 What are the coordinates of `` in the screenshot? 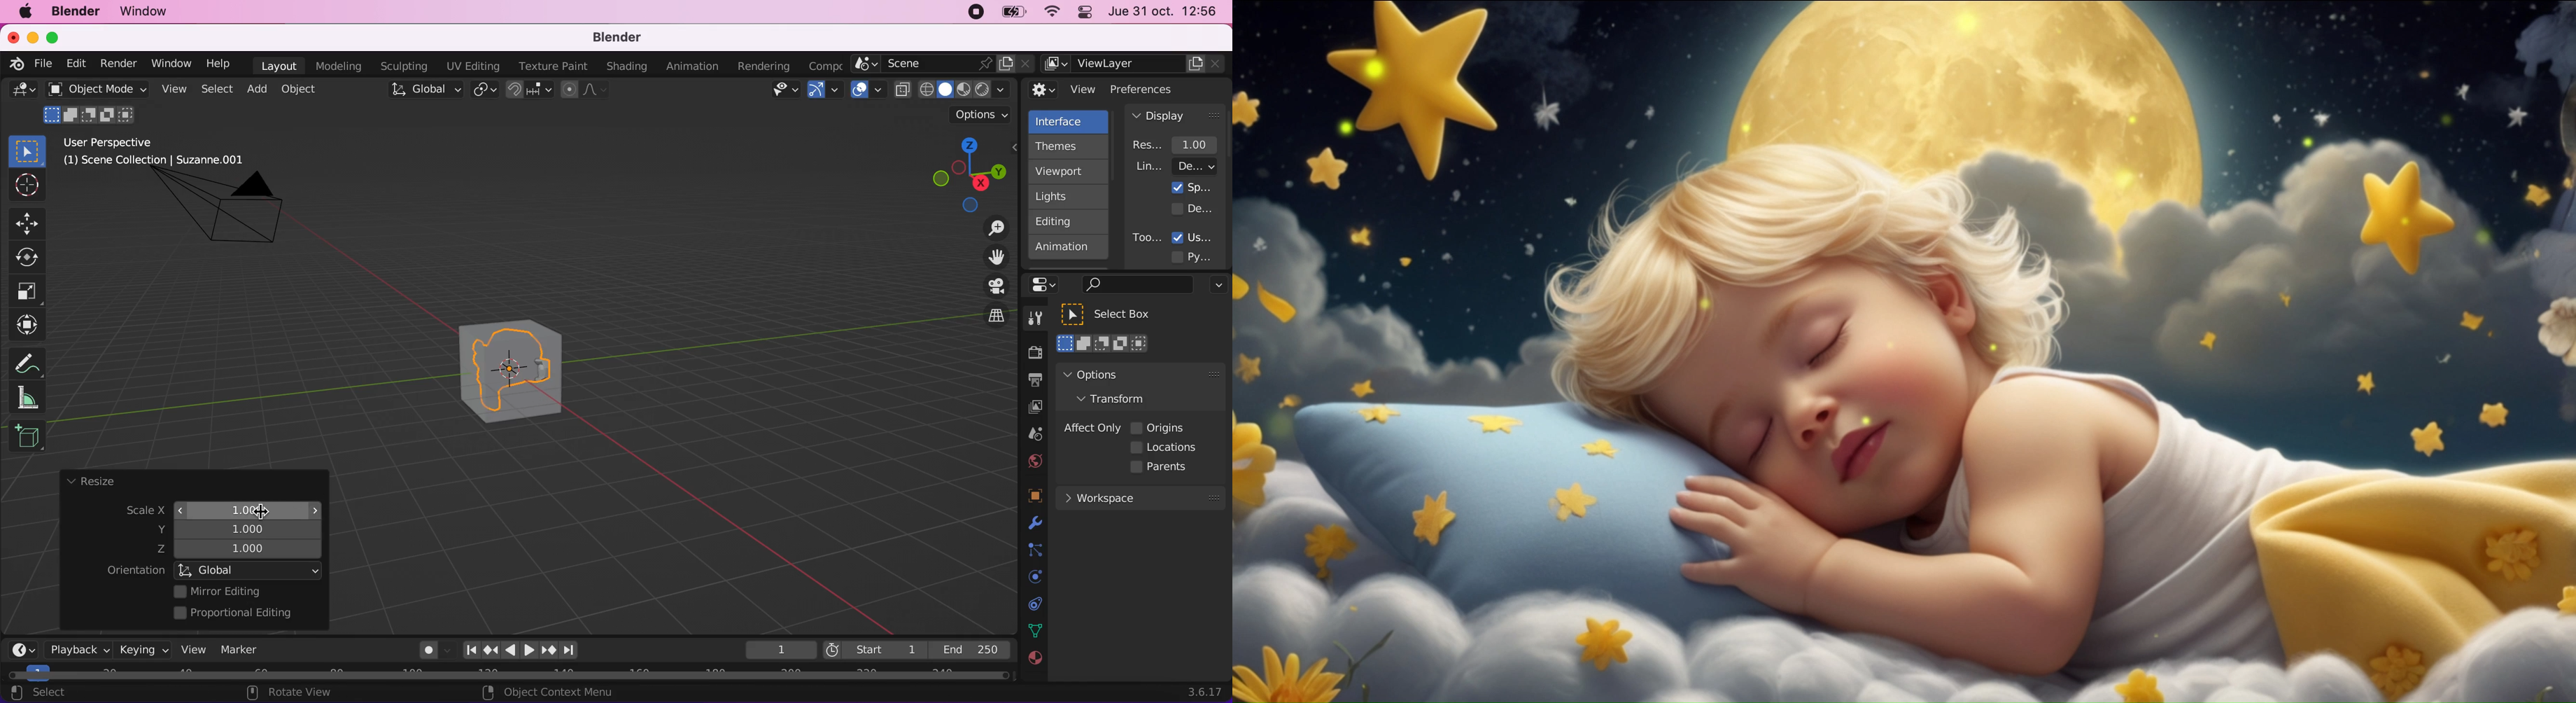 It's located at (32, 222).